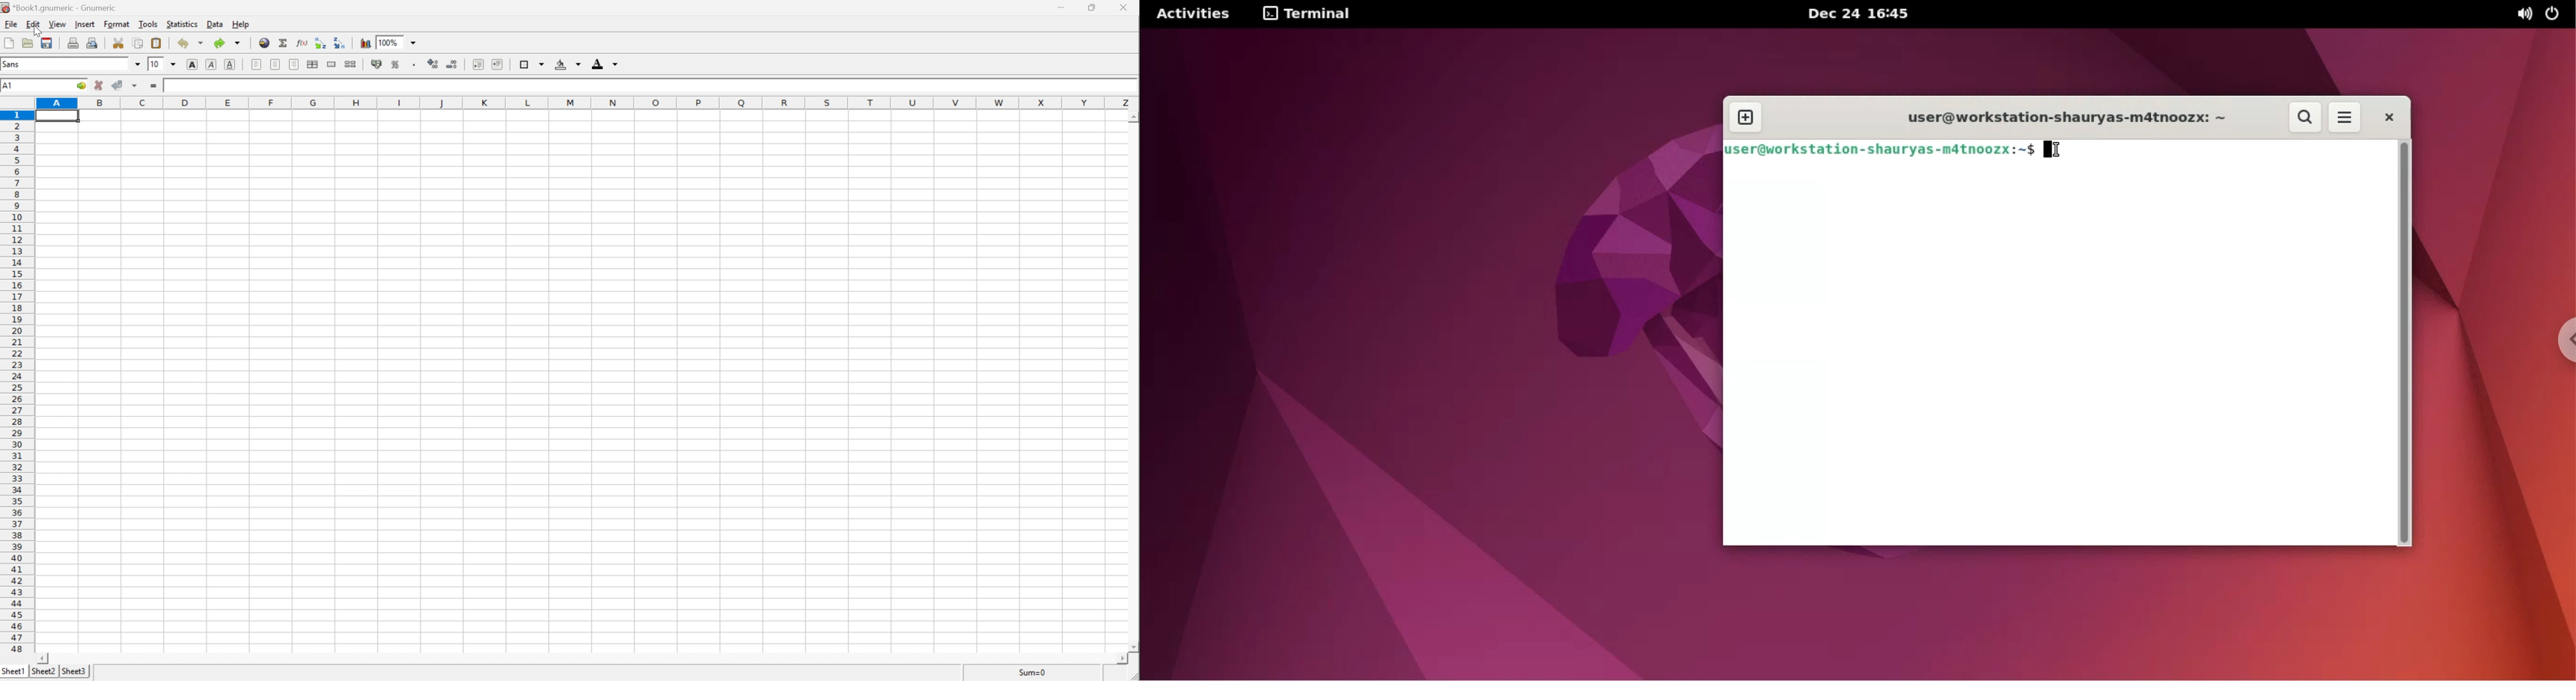  What do you see at coordinates (1063, 8) in the screenshot?
I see `minimize` at bounding box center [1063, 8].